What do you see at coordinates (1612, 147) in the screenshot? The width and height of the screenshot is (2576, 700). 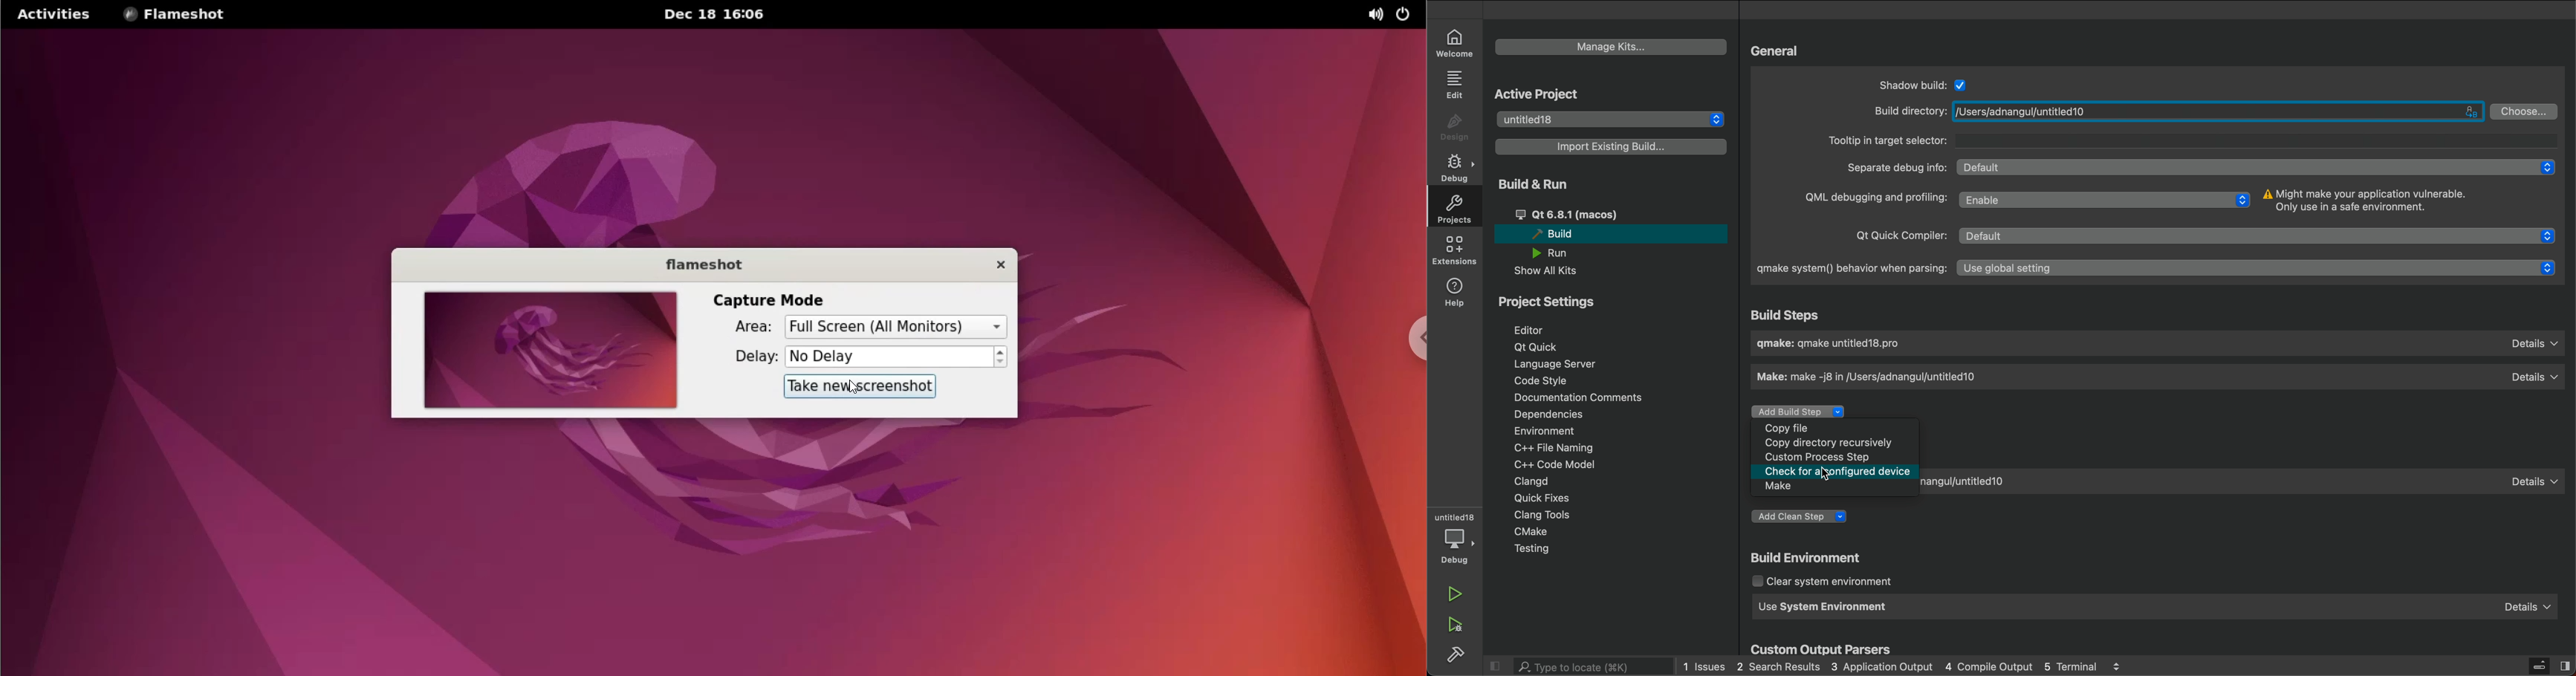 I see `import existing build` at bounding box center [1612, 147].